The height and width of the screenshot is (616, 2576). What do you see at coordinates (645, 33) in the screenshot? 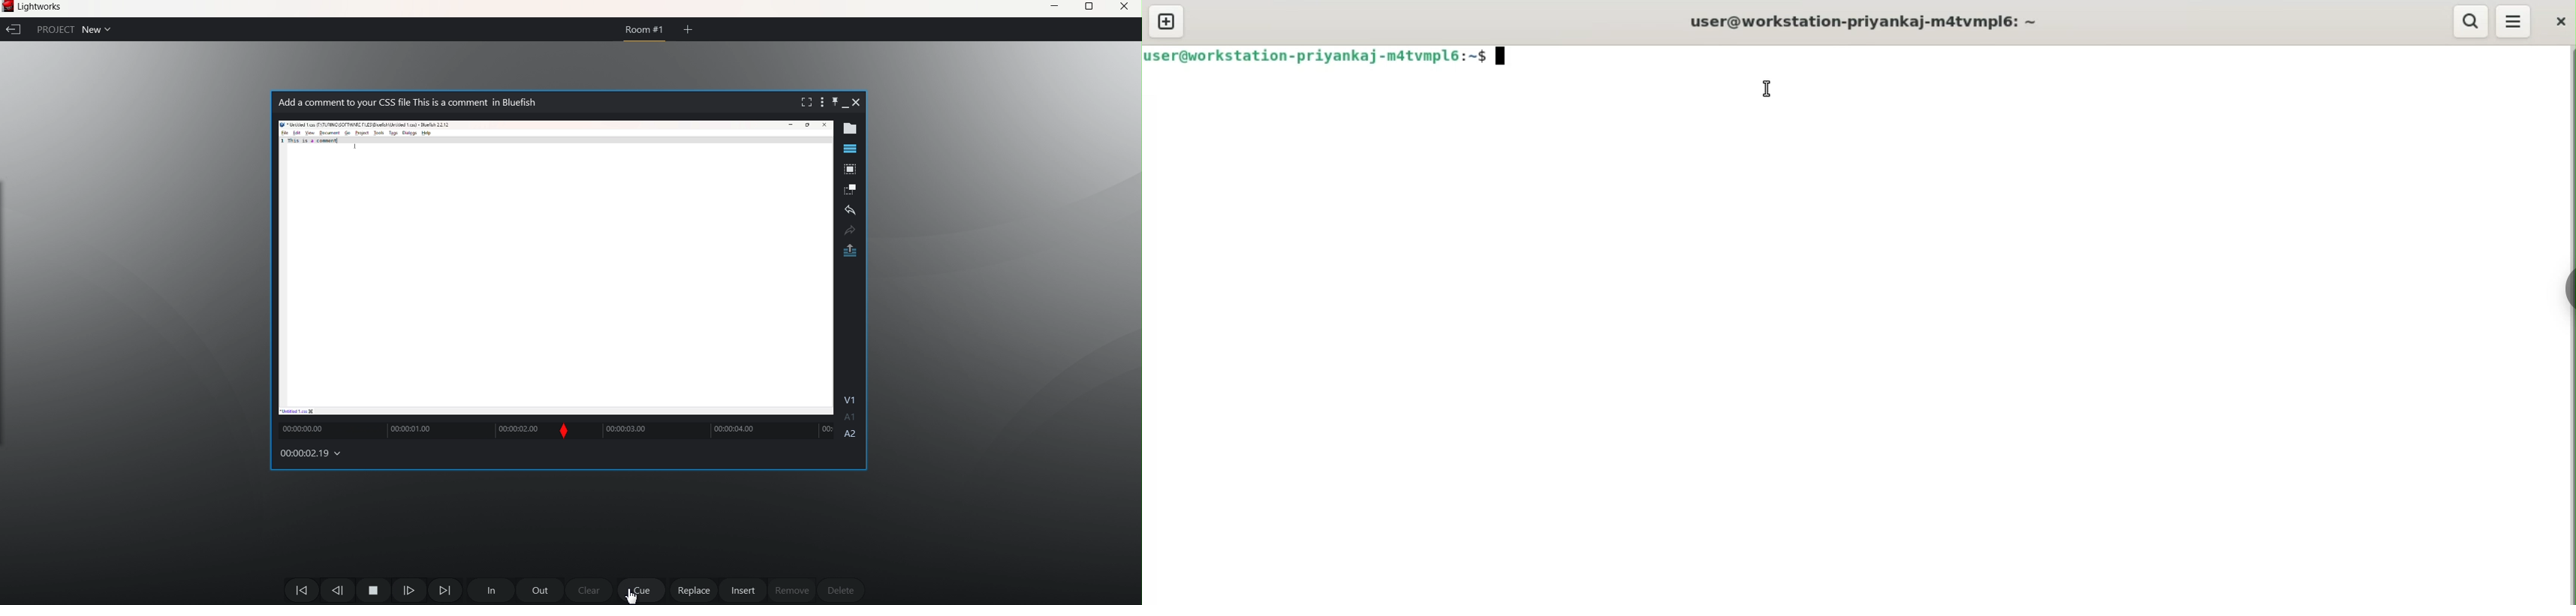
I see `Room #1 (current open room)` at bounding box center [645, 33].